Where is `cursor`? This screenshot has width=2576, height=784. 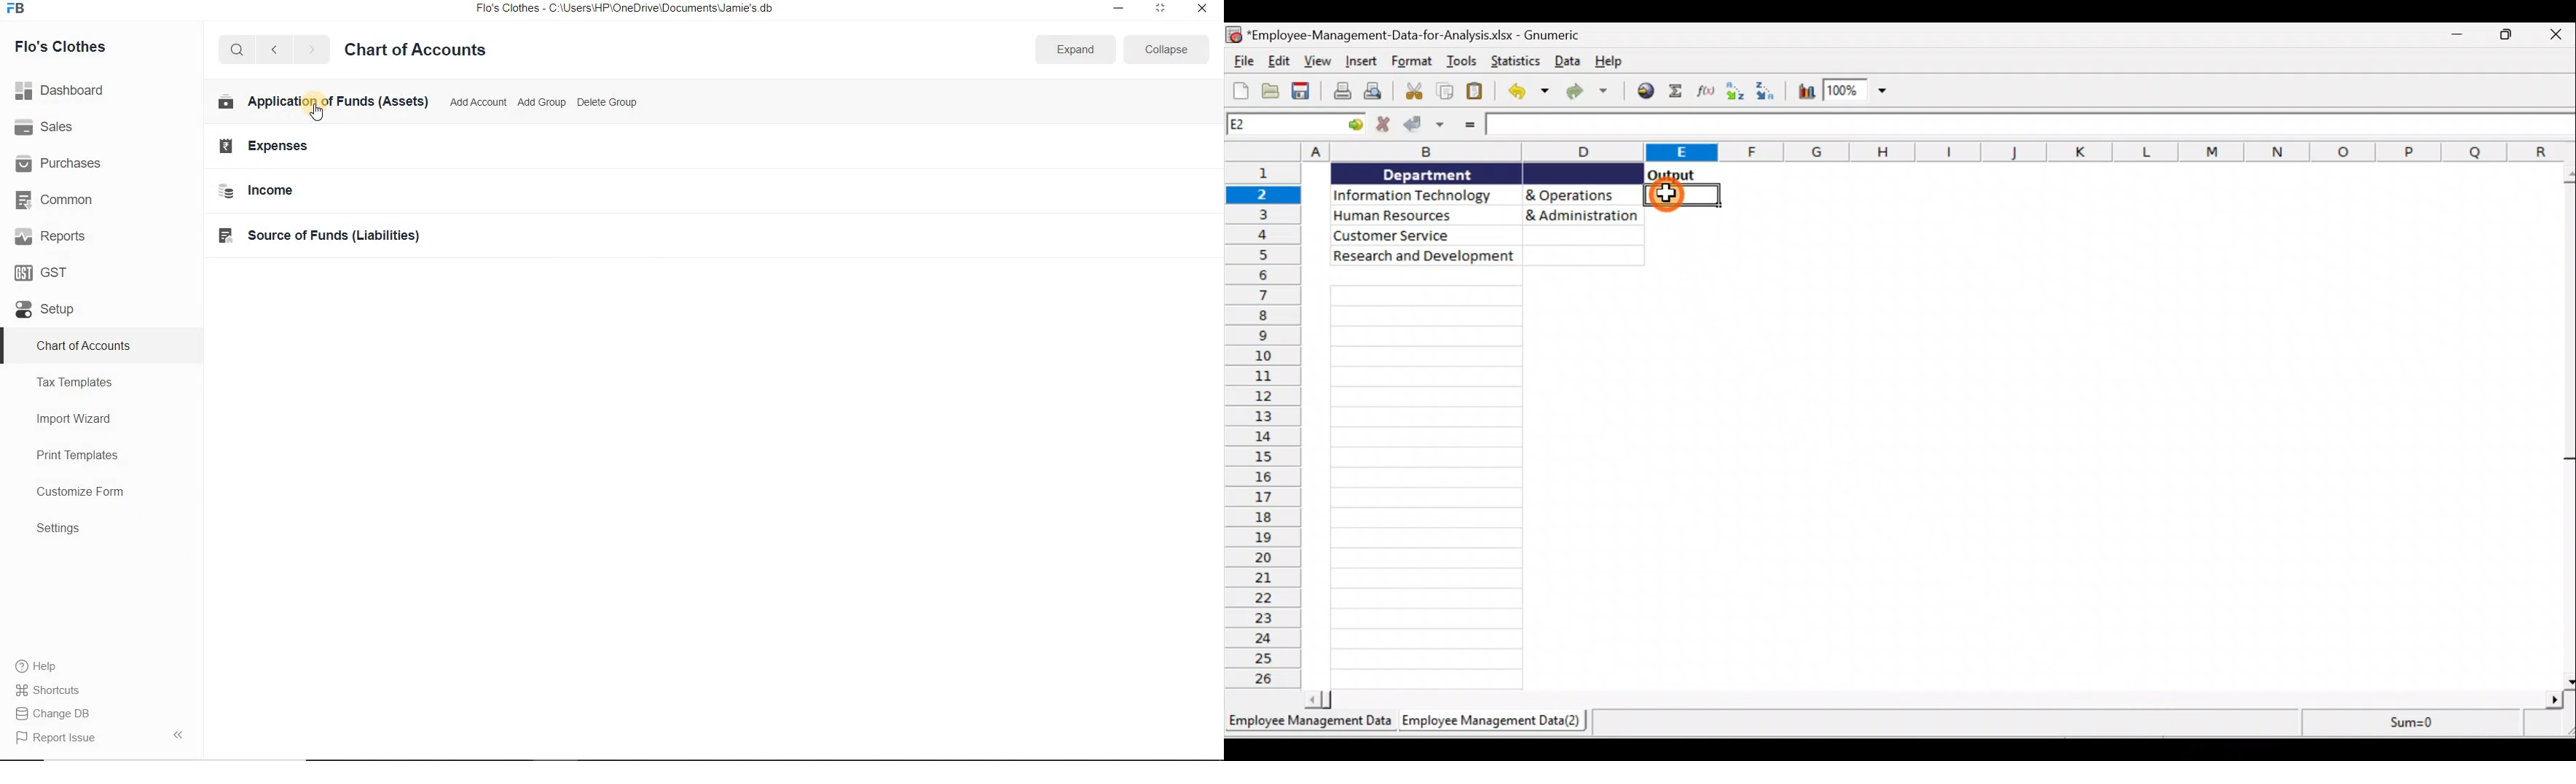
cursor is located at coordinates (322, 112).